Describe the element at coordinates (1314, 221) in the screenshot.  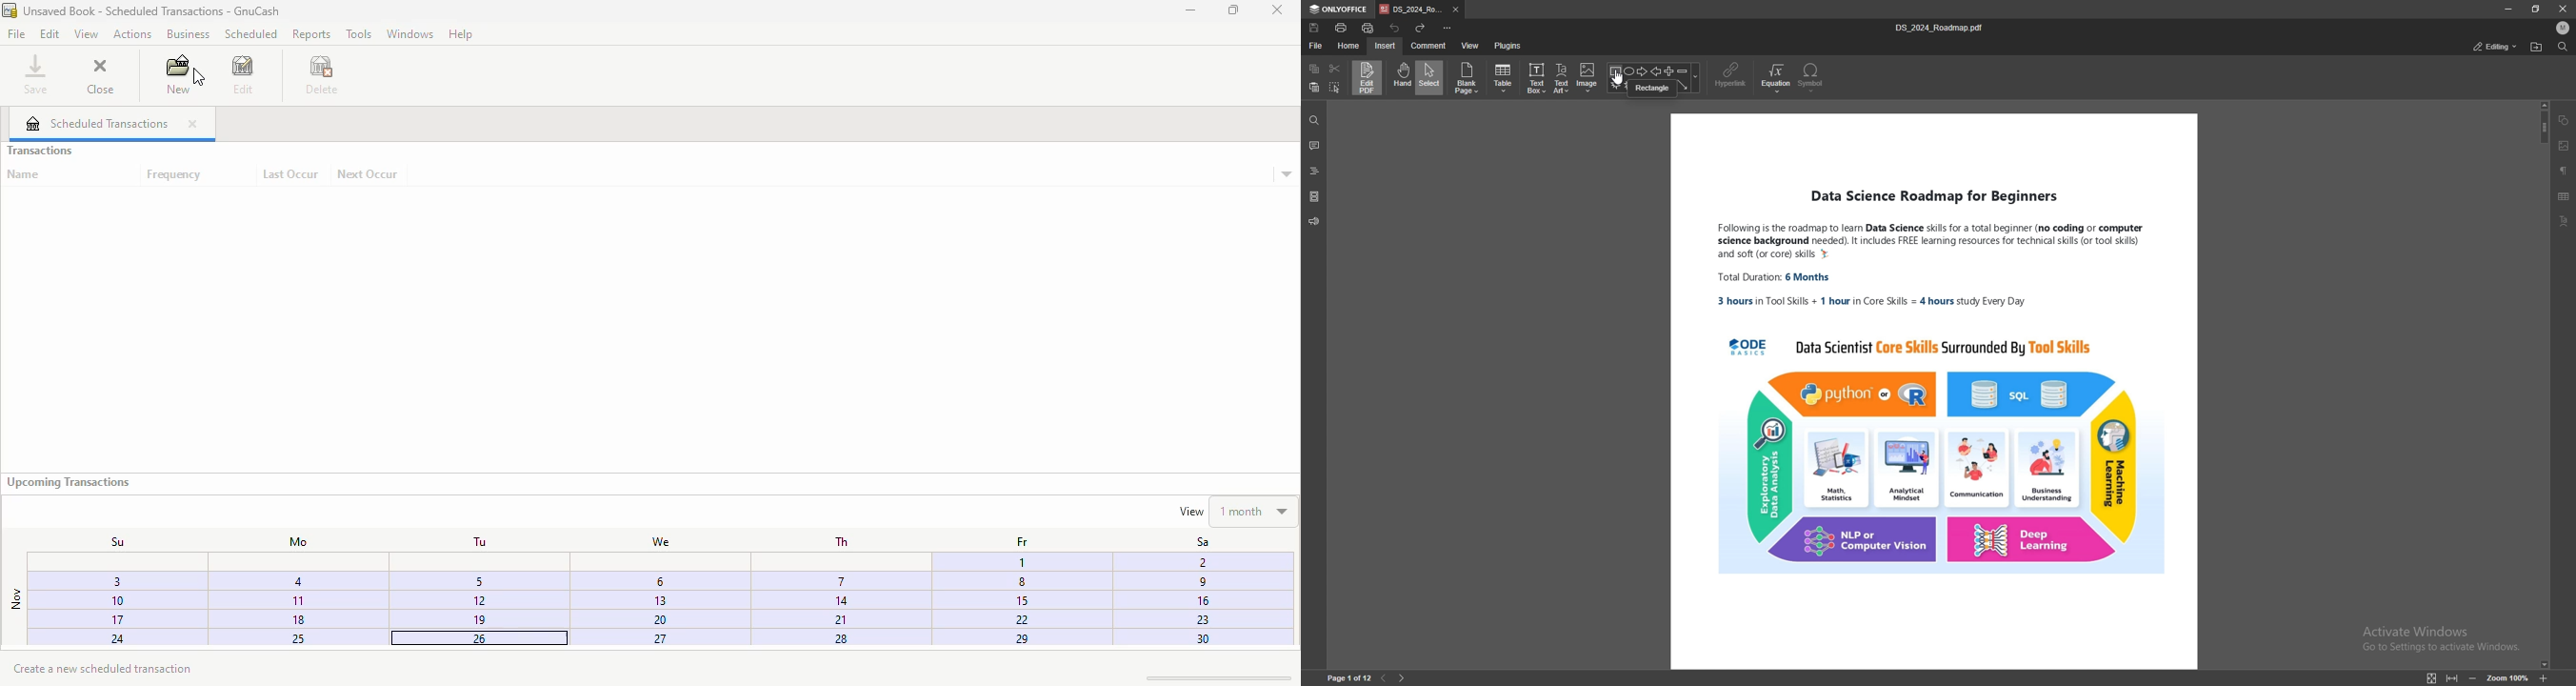
I see `feedback` at that location.